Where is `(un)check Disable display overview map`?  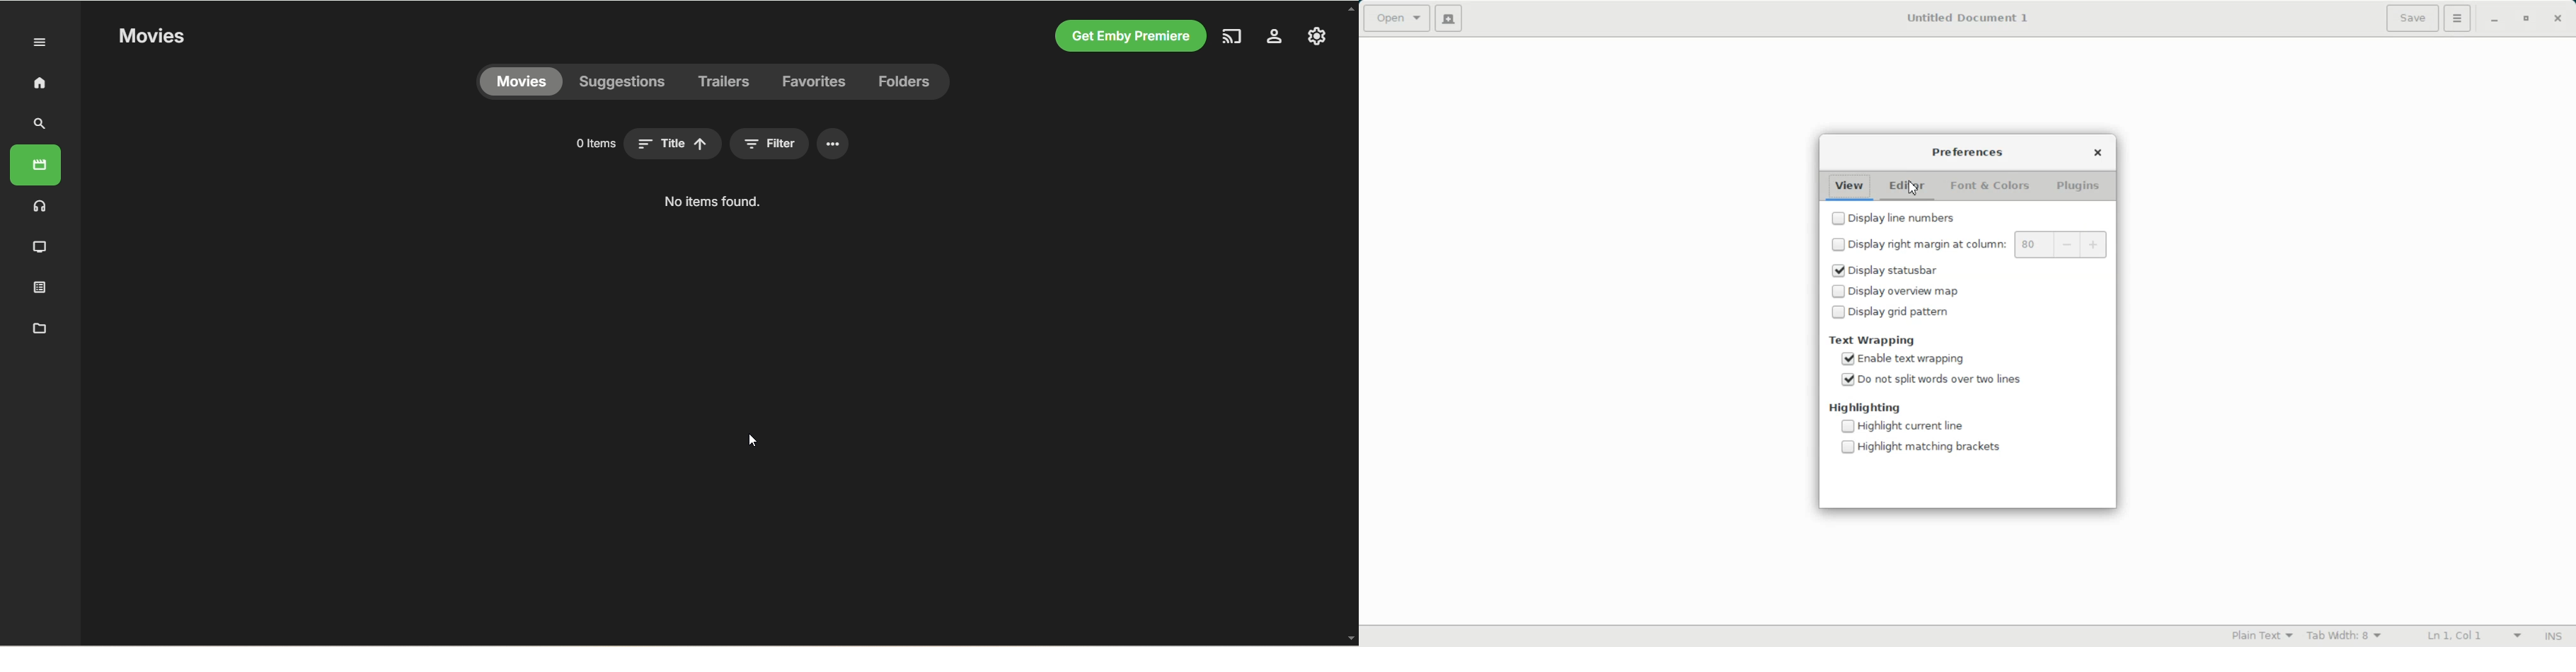
(un)check Disable display overview map is located at coordinates (1968, 290).